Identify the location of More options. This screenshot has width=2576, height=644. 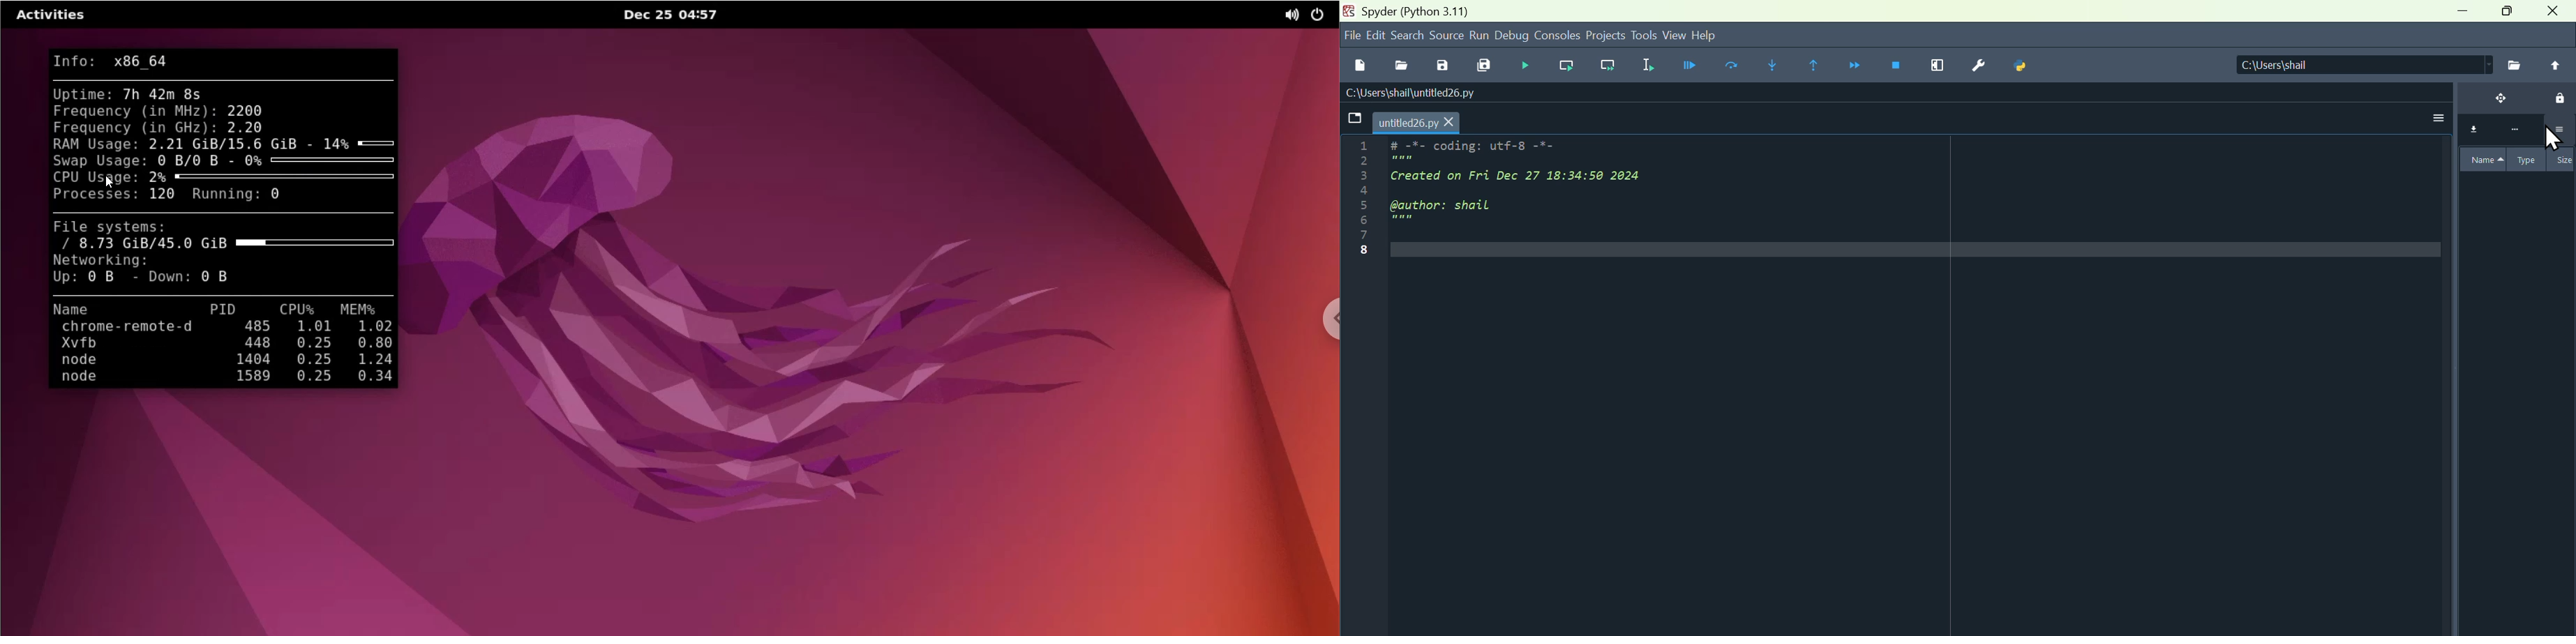
(2435, 114).